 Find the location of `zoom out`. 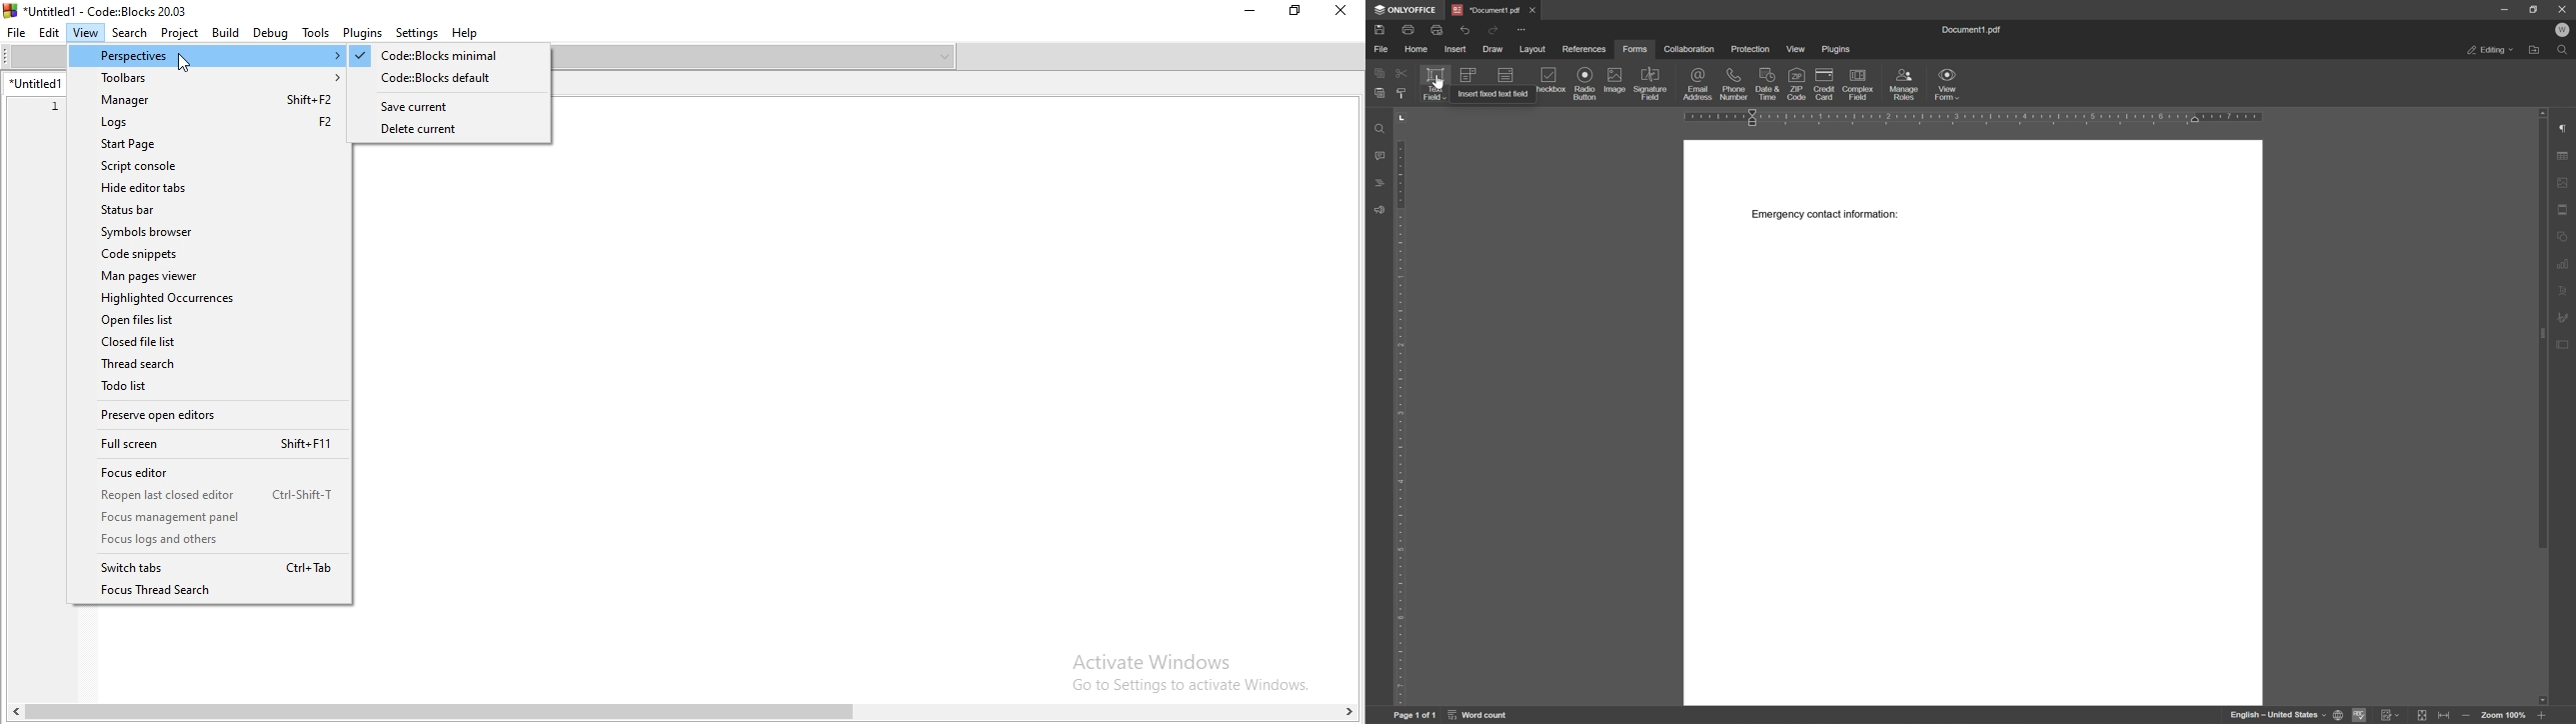

zoom out is located at coordinates (2473, 717).